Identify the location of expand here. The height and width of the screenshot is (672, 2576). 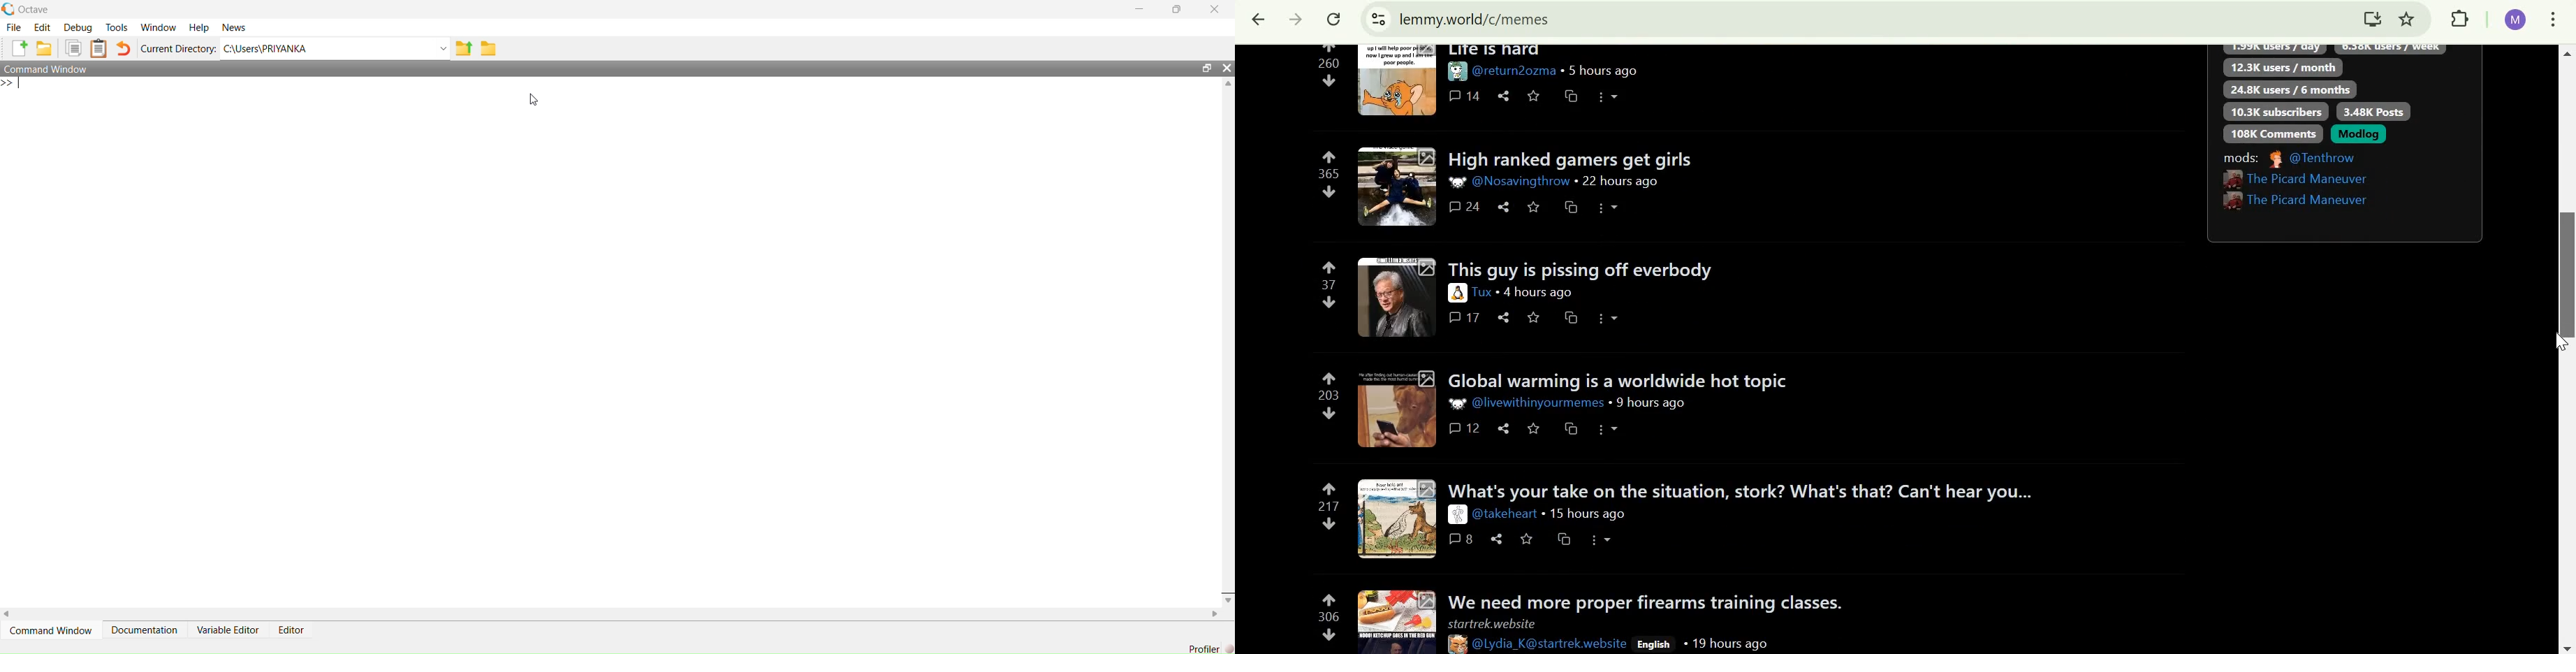
(1396, 186).